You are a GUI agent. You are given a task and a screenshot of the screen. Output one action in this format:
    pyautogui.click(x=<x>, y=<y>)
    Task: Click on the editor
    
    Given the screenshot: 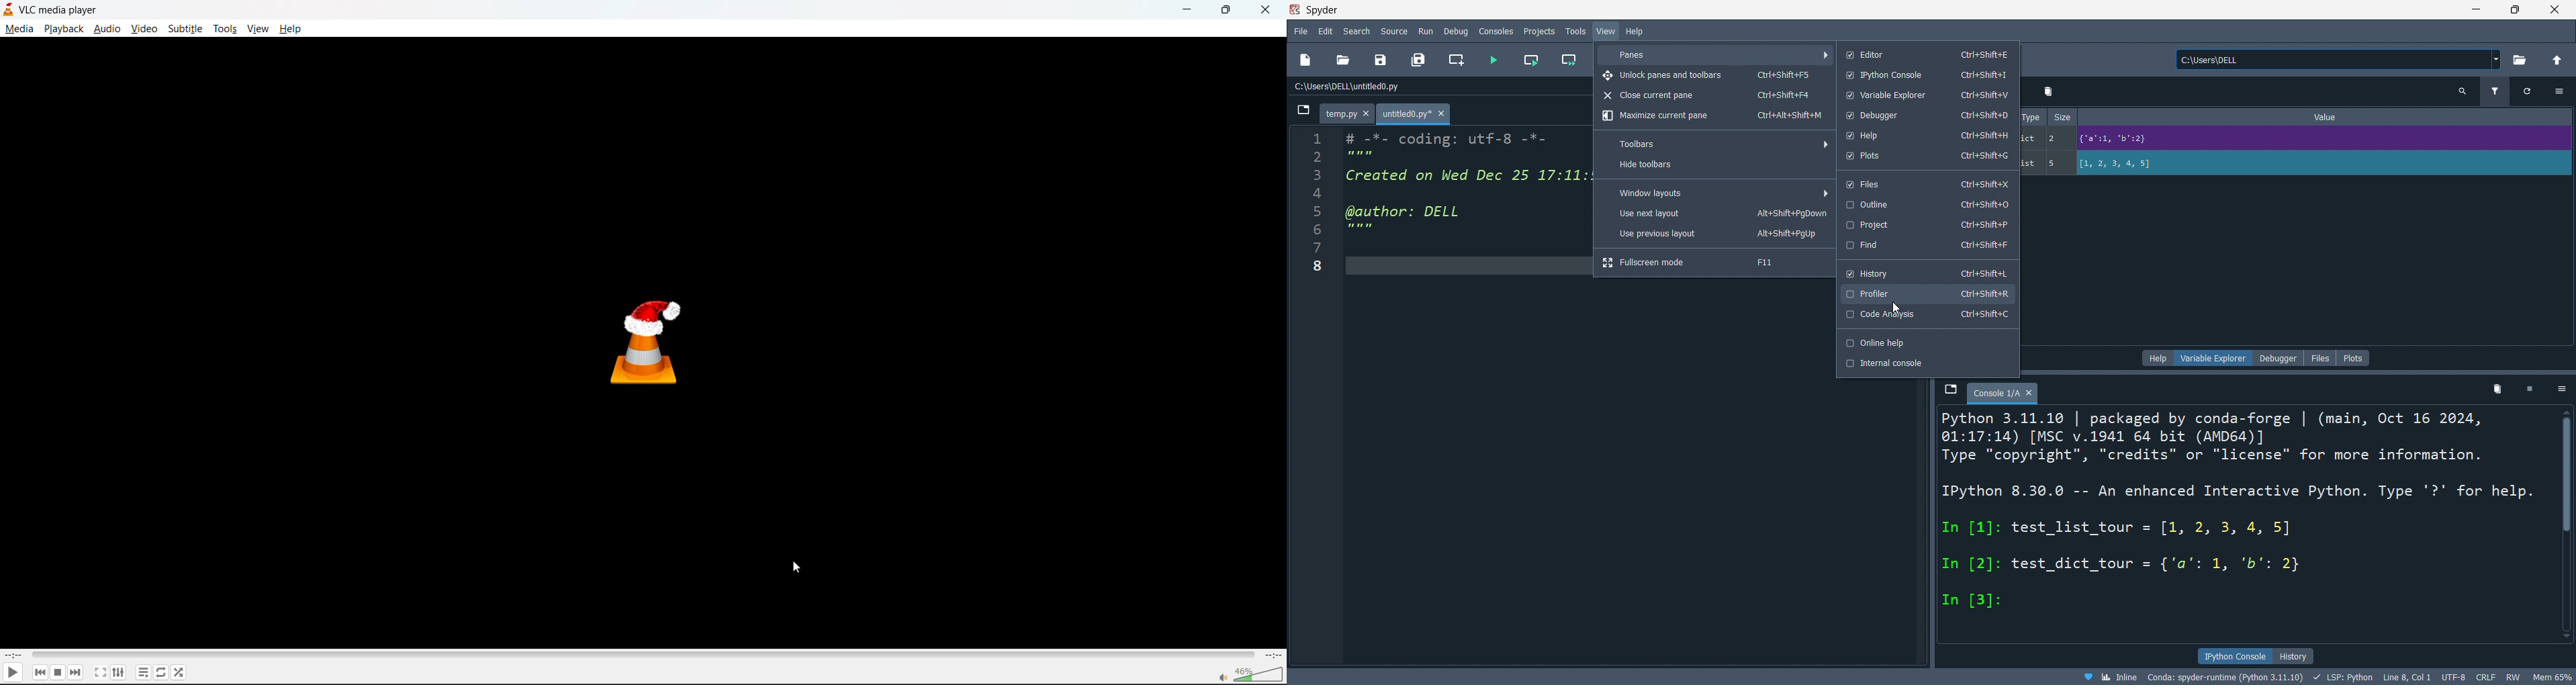 What is the action you would take?
    pyautogui.click(x=1928, y=54)
    